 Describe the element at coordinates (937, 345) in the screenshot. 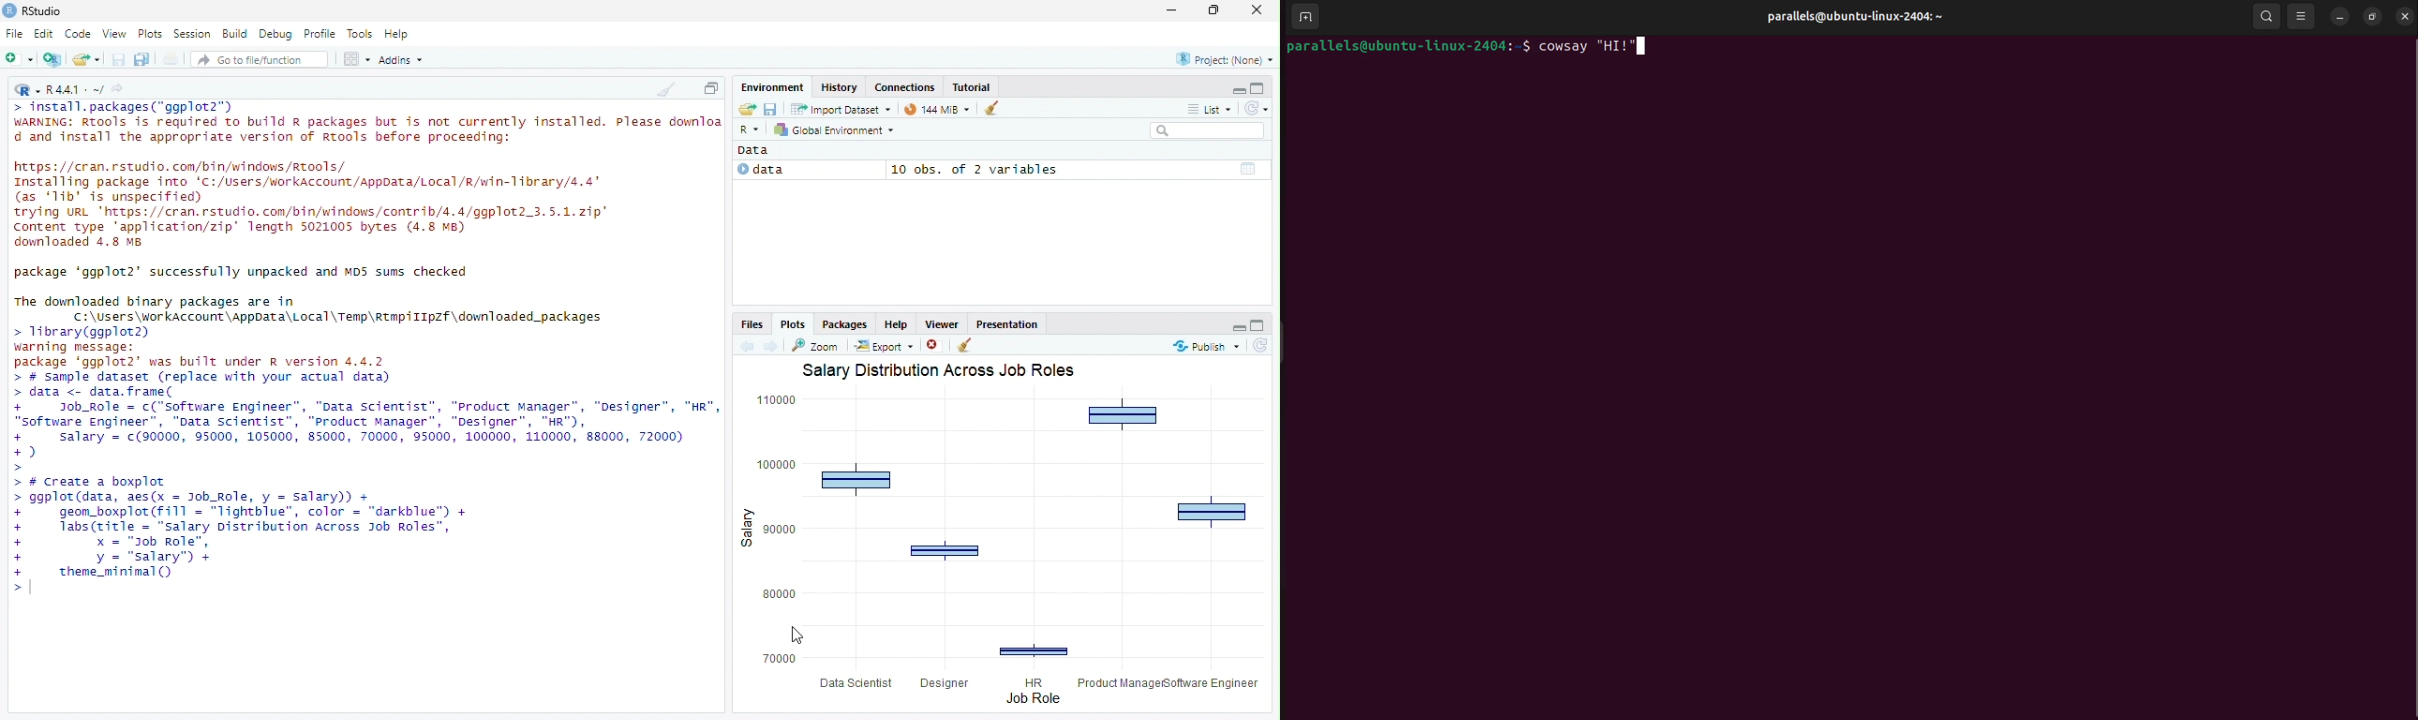

I see `remove the current plot` at that location.